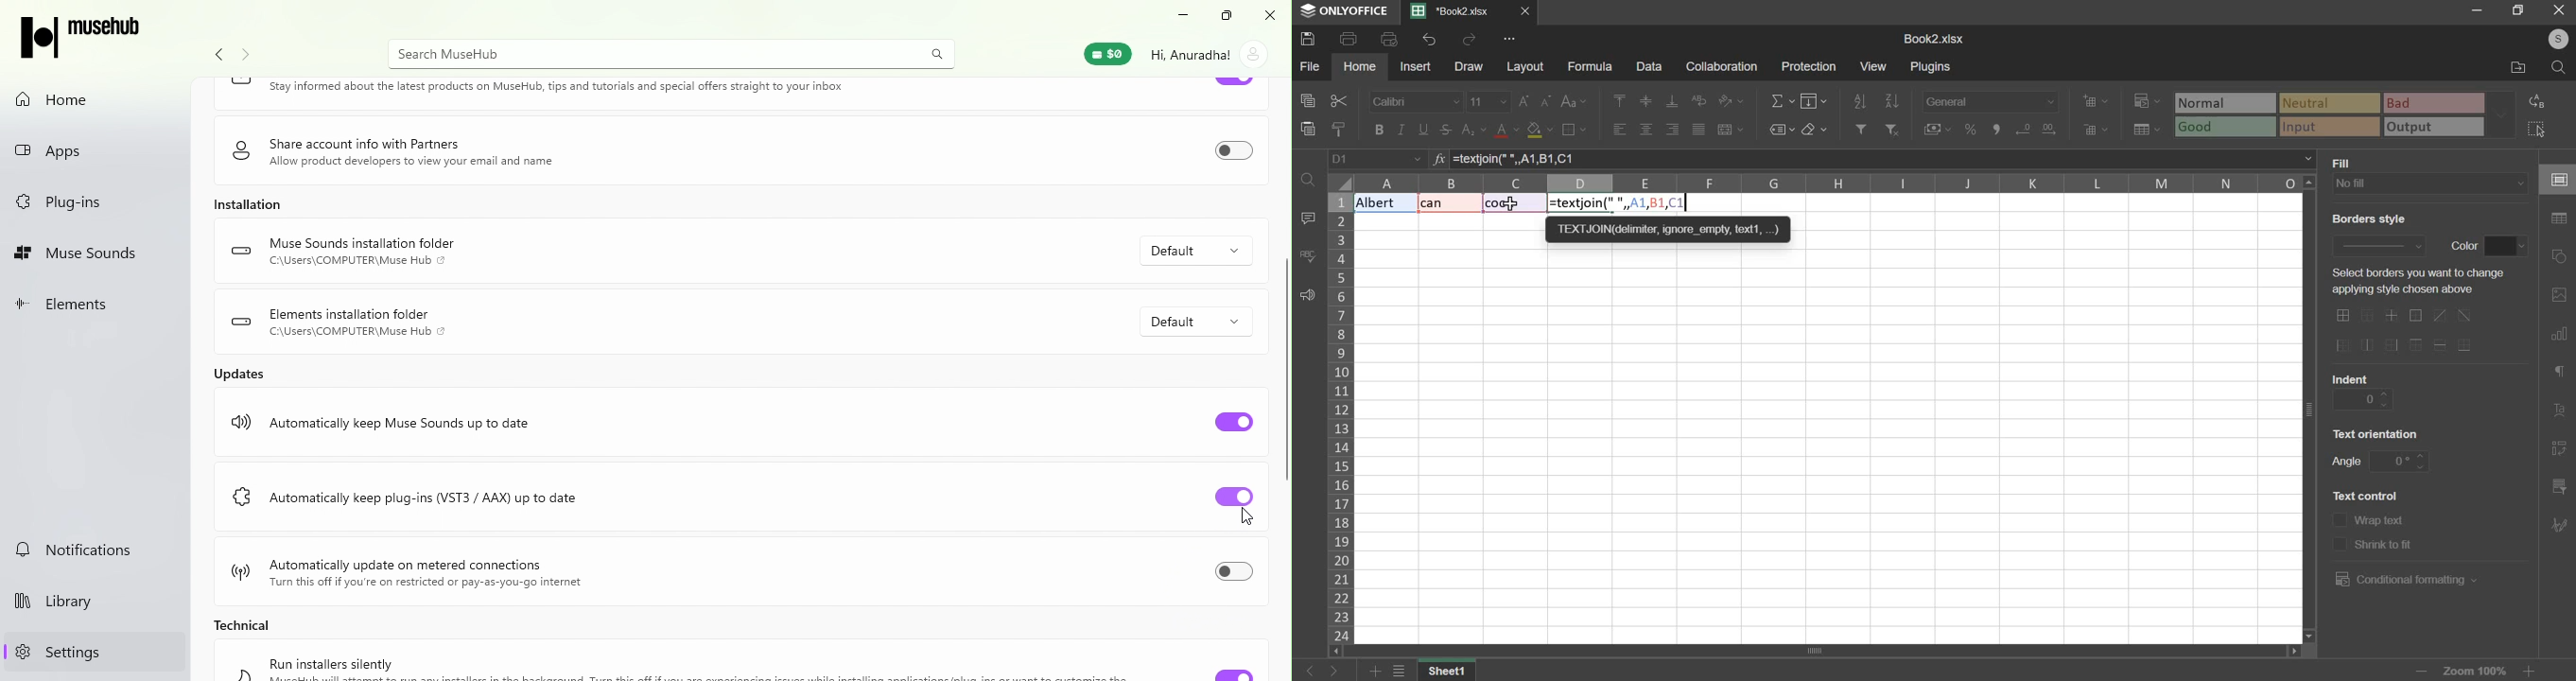 Image resolution: width=2576 pixels, height=700 pixels. What do you see at coordinates (1829, 184) in the screenshot?
I see `columns` at bounding box center [1829, 184].